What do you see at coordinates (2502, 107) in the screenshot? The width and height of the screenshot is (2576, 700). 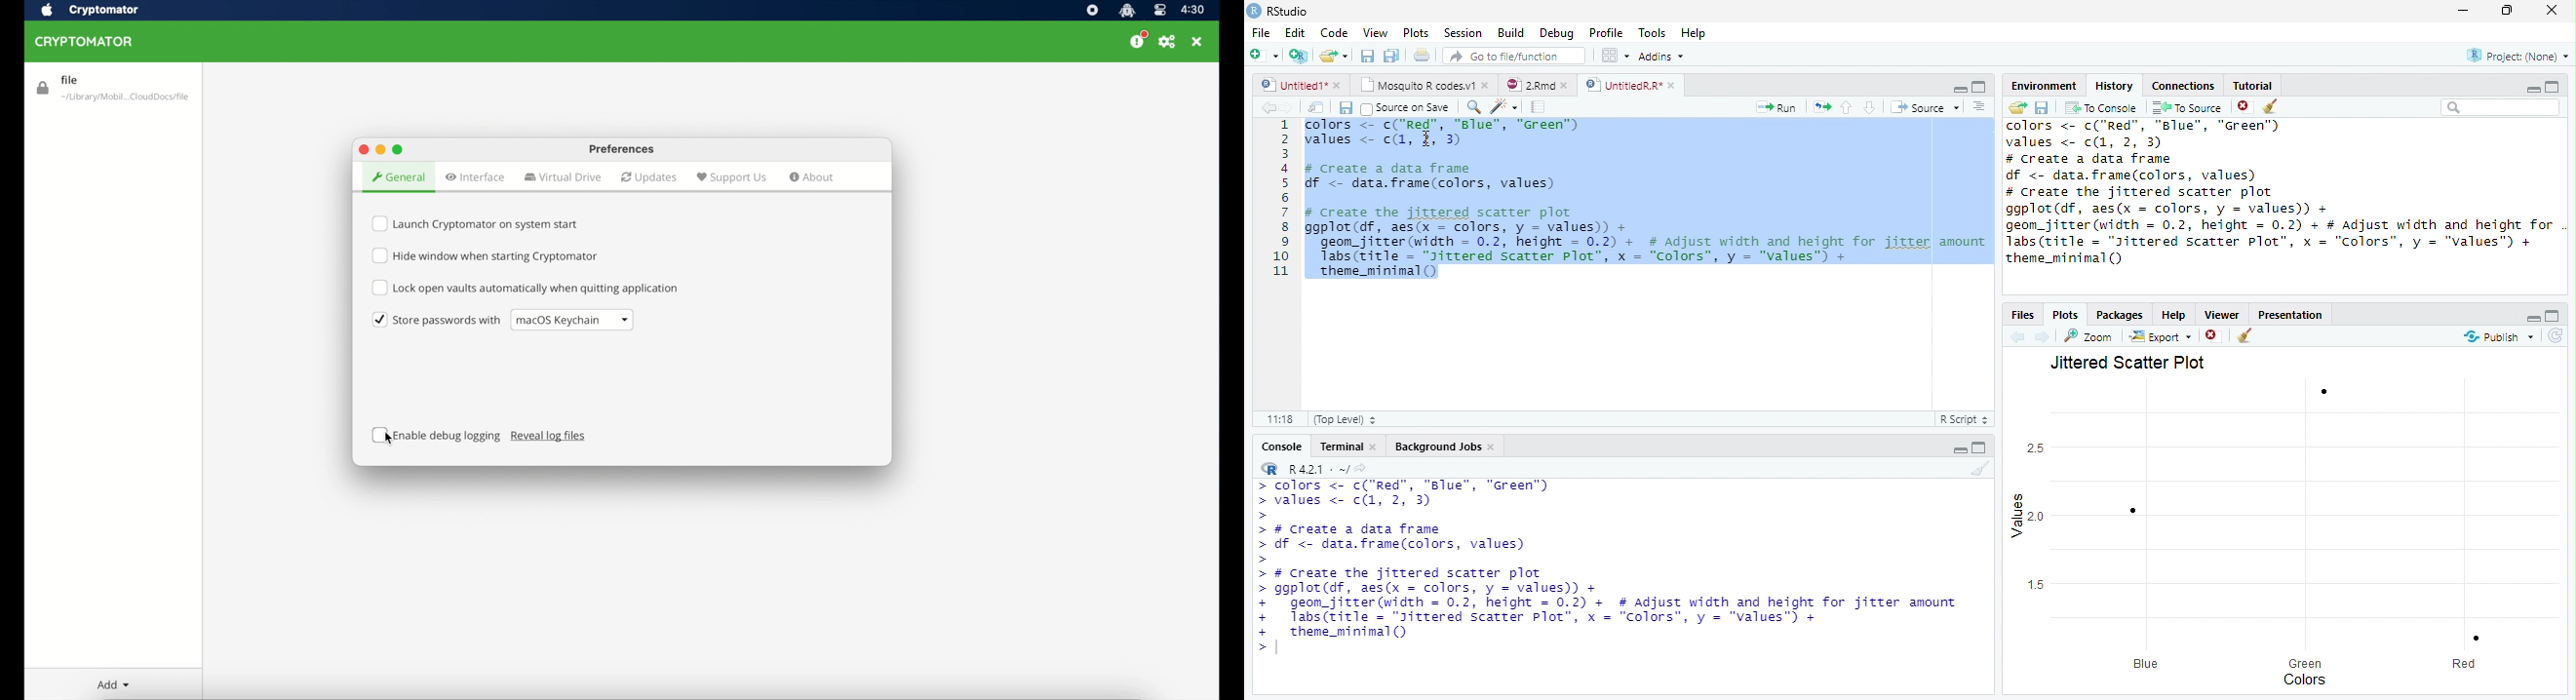 I see `Search bar` at bounding box center [2502, 107].